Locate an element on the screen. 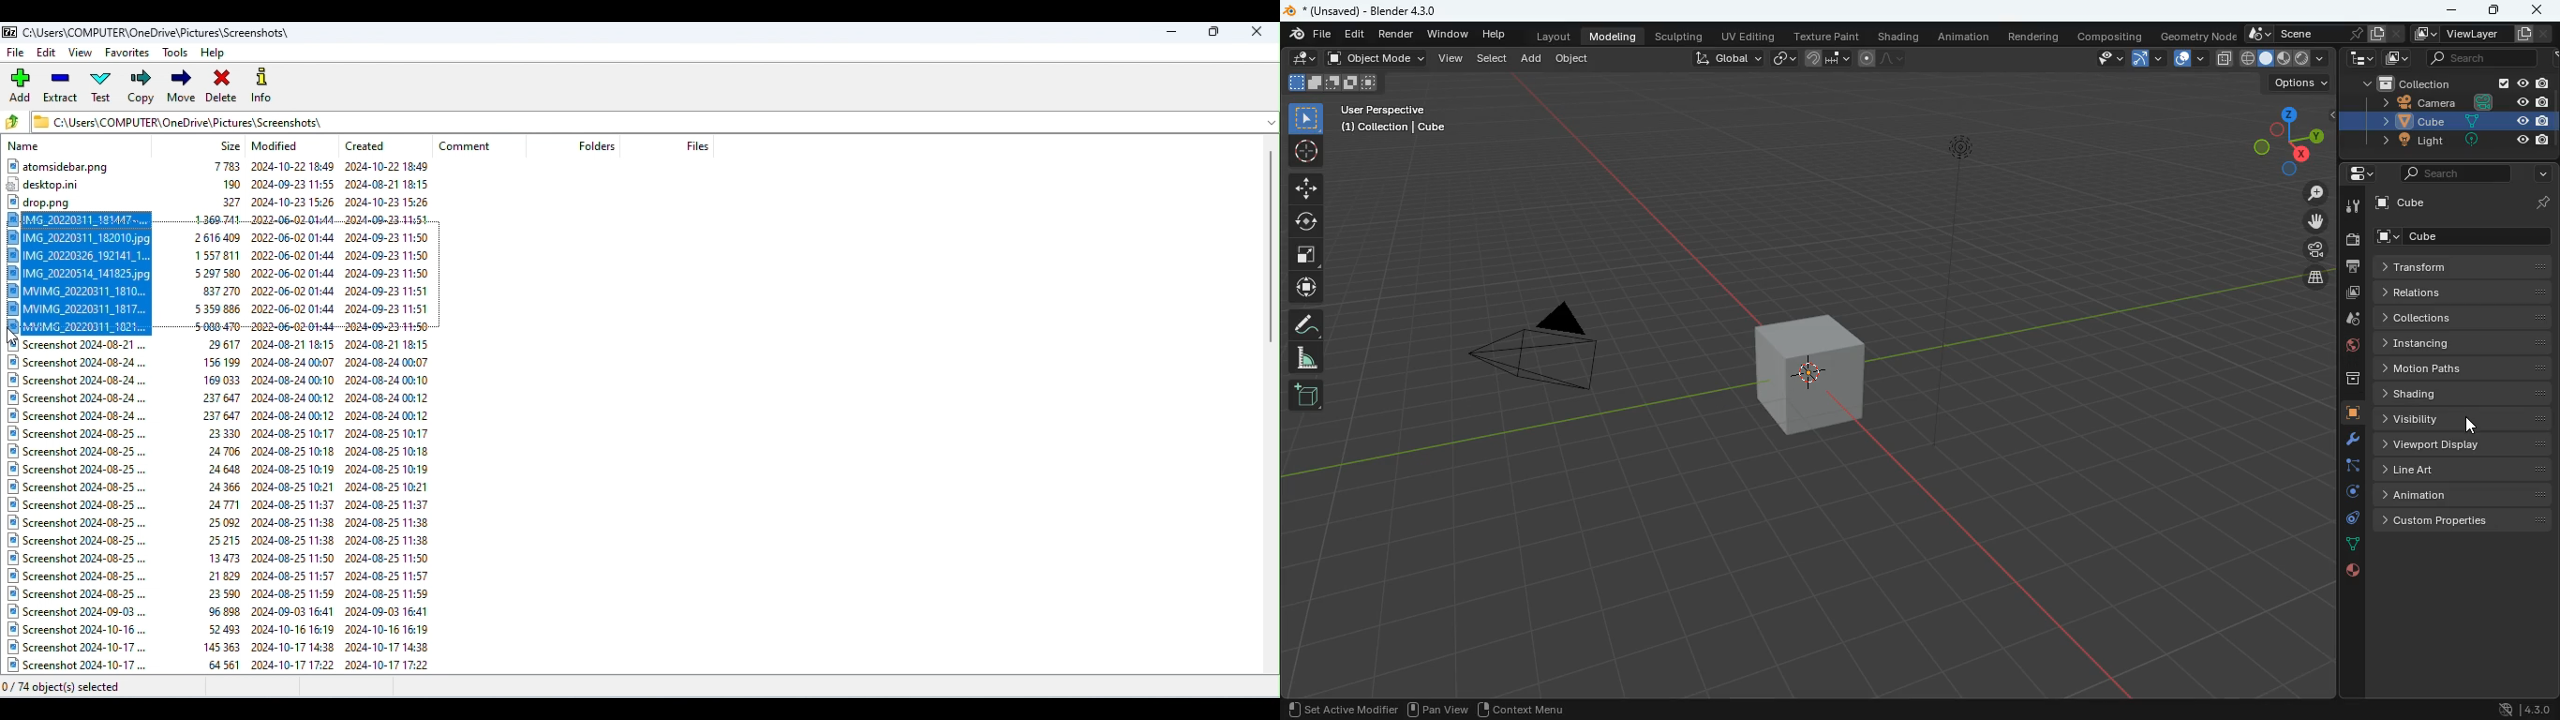  cube is located at coordinates (2467, 237).